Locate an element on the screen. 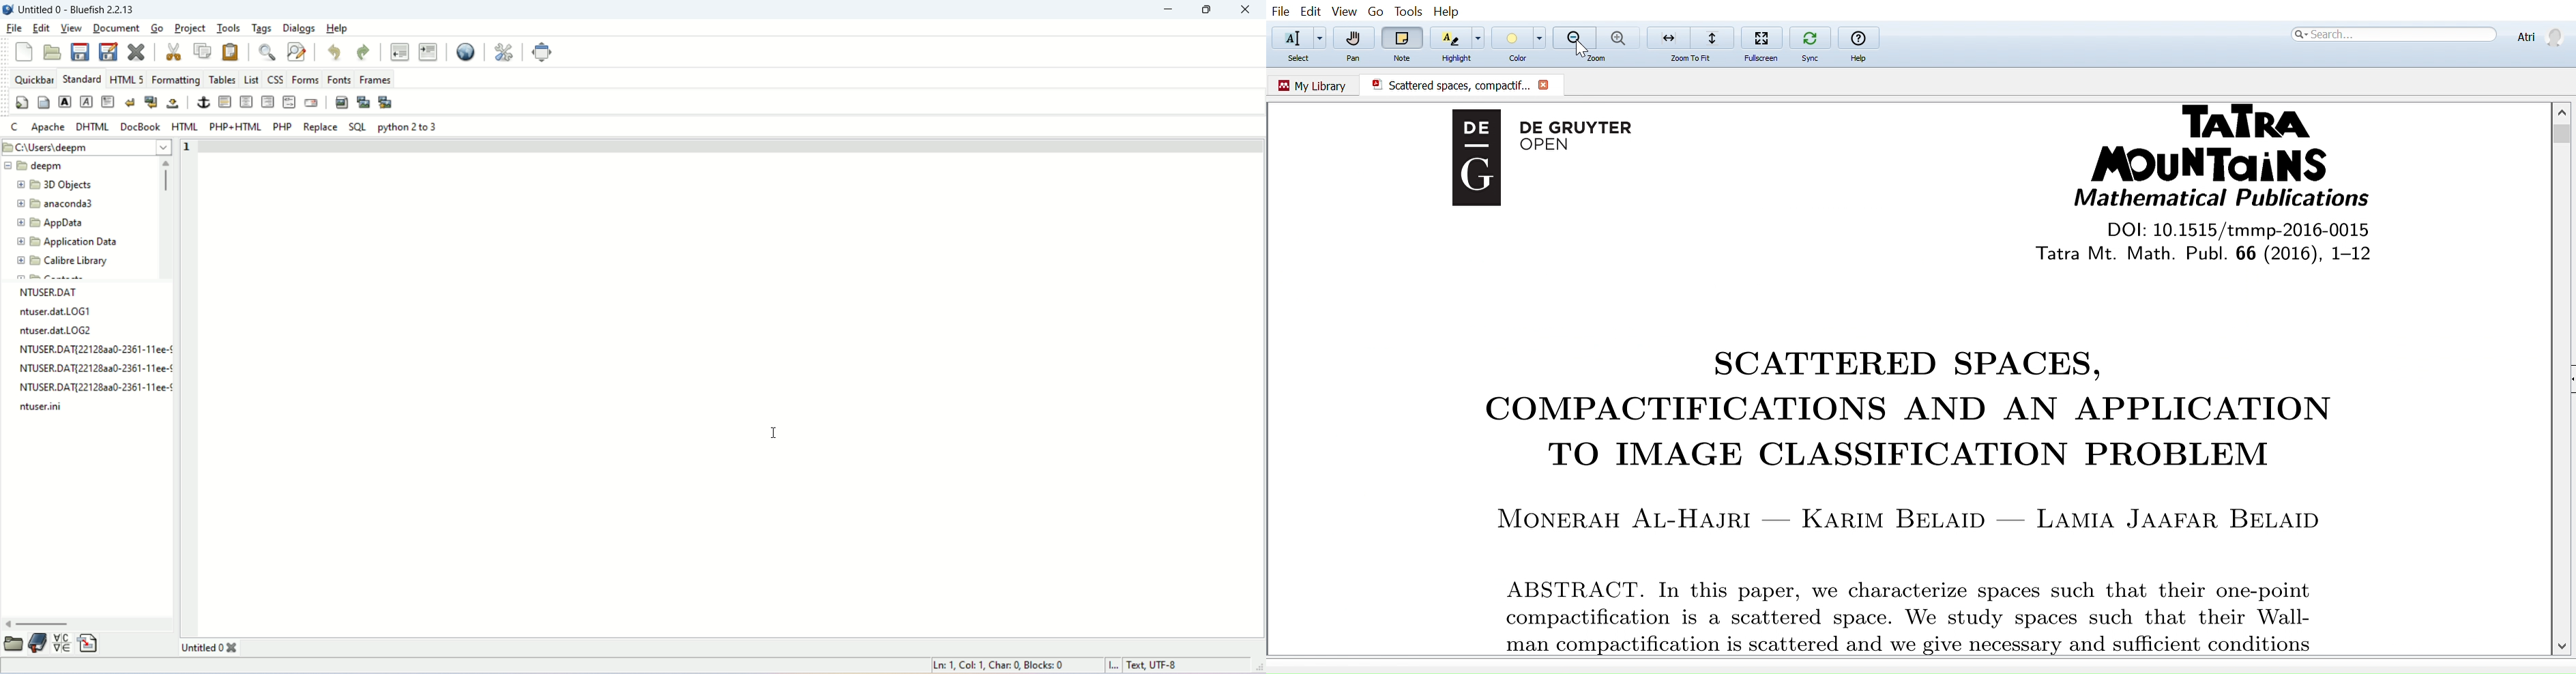 The height and width of the screenshot is (700, 2576). forms is located at coordinates (305, 78).